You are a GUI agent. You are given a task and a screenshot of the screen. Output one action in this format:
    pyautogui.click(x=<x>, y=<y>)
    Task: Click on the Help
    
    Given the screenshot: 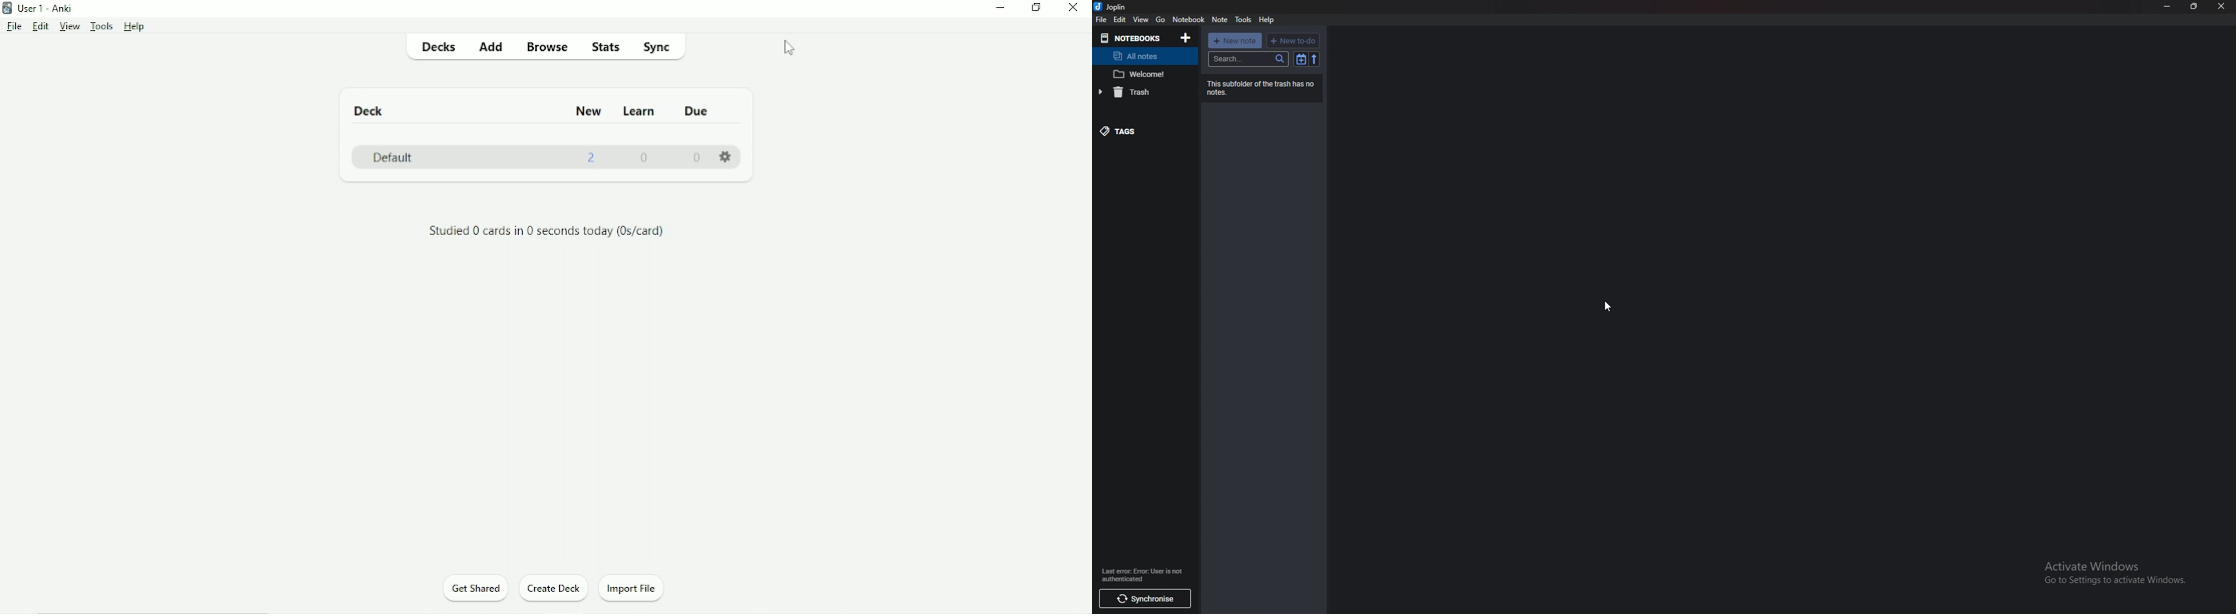 What is the action you would take?
    pyautogui.click(x=135, y=27)
    